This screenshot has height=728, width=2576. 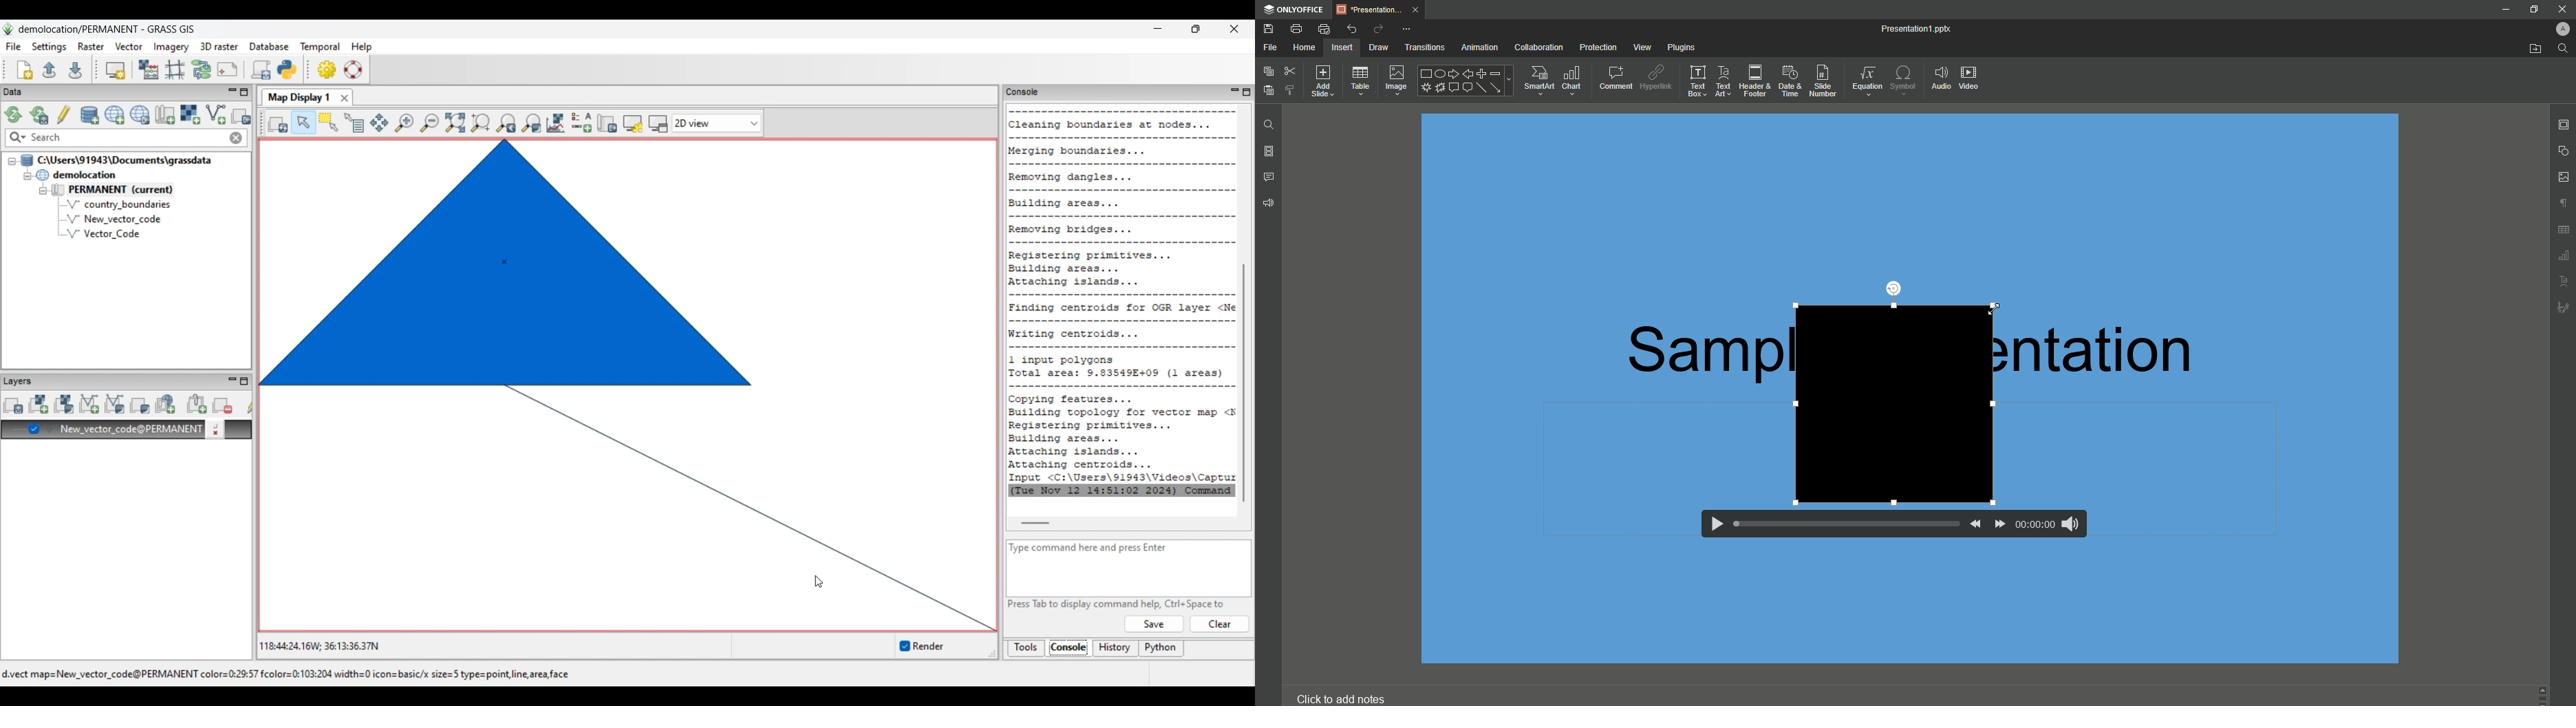 I want to click on Slide Settings, so click(x=2564, y=125).